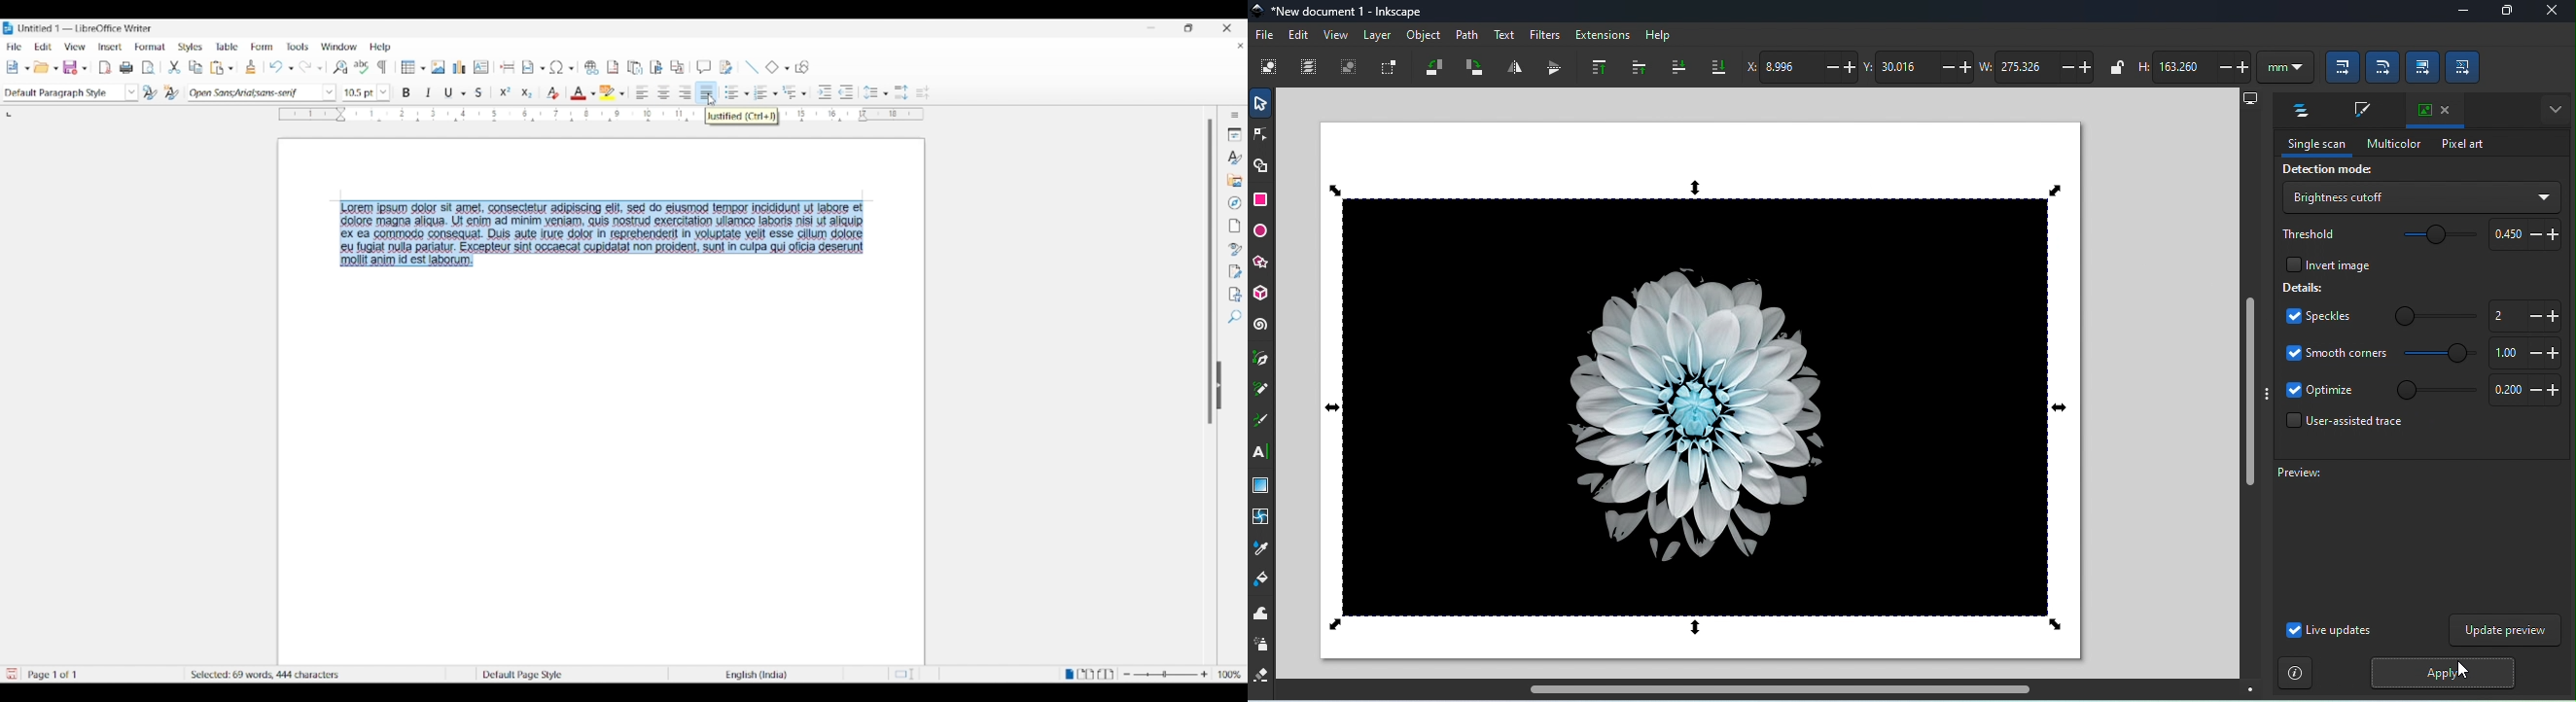  Describe the element at coordinates (1235, 157) in the screenshot. I see `Styles` at that location.